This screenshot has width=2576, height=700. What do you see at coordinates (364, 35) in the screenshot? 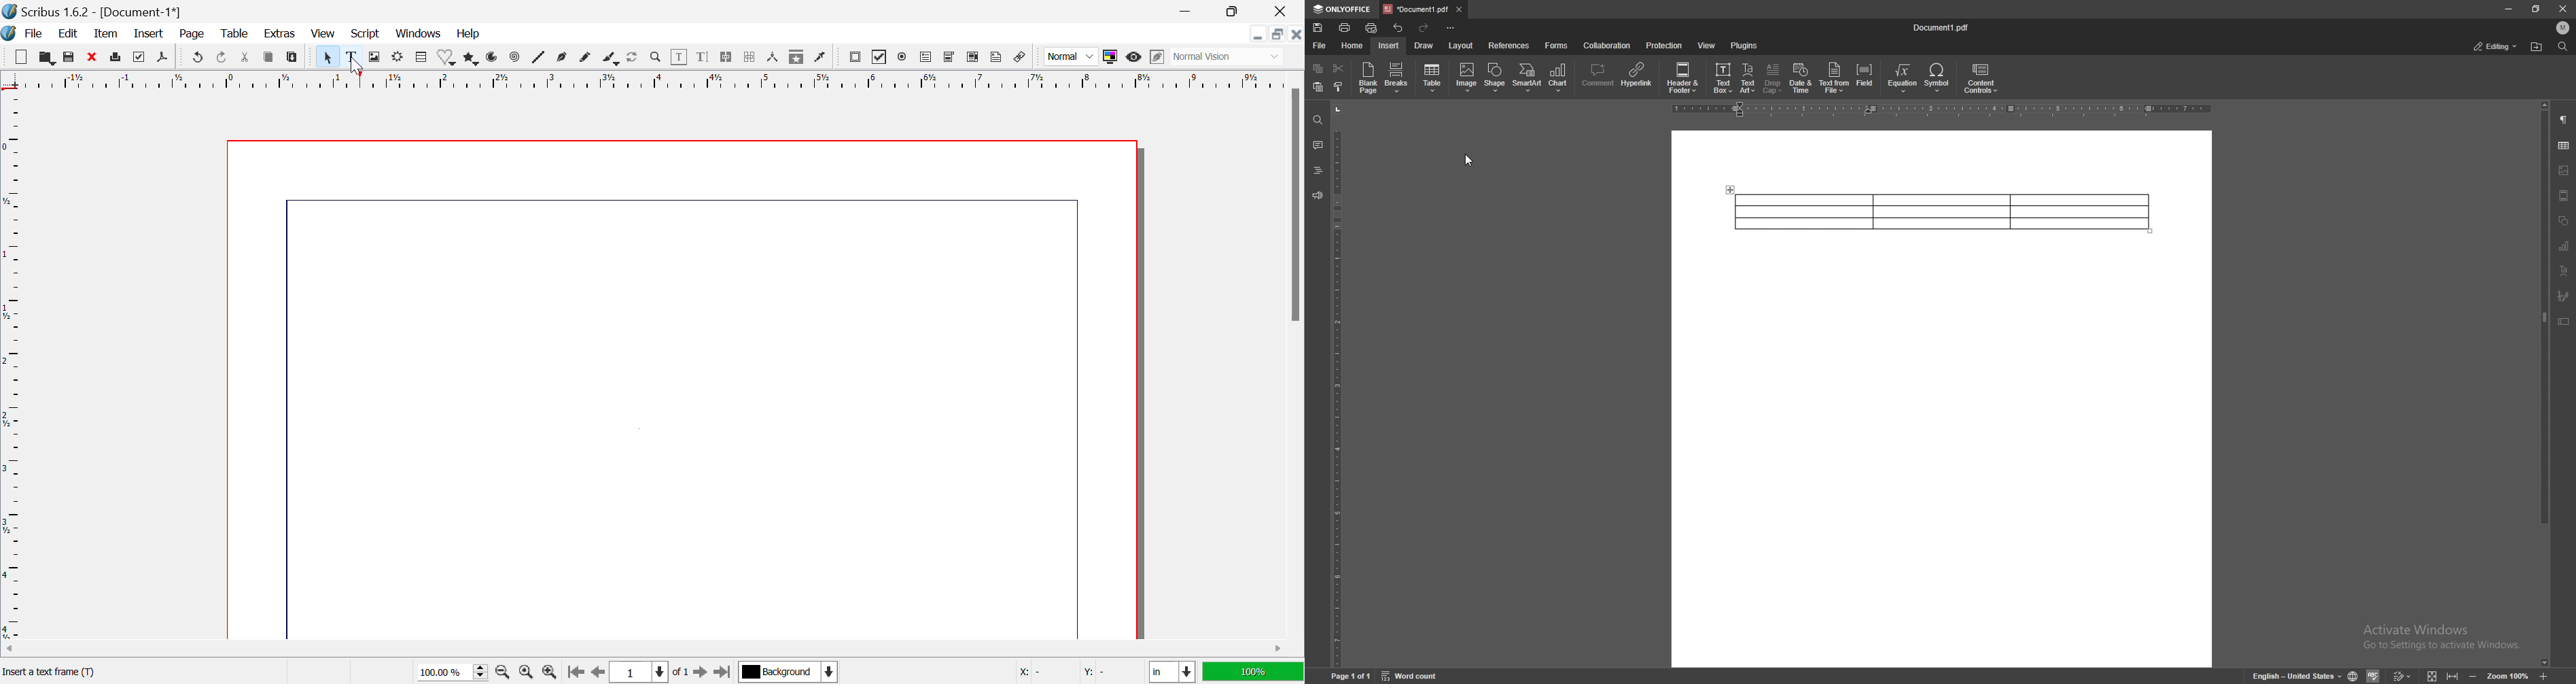
I see `Script` at bounding box center [364, 35].